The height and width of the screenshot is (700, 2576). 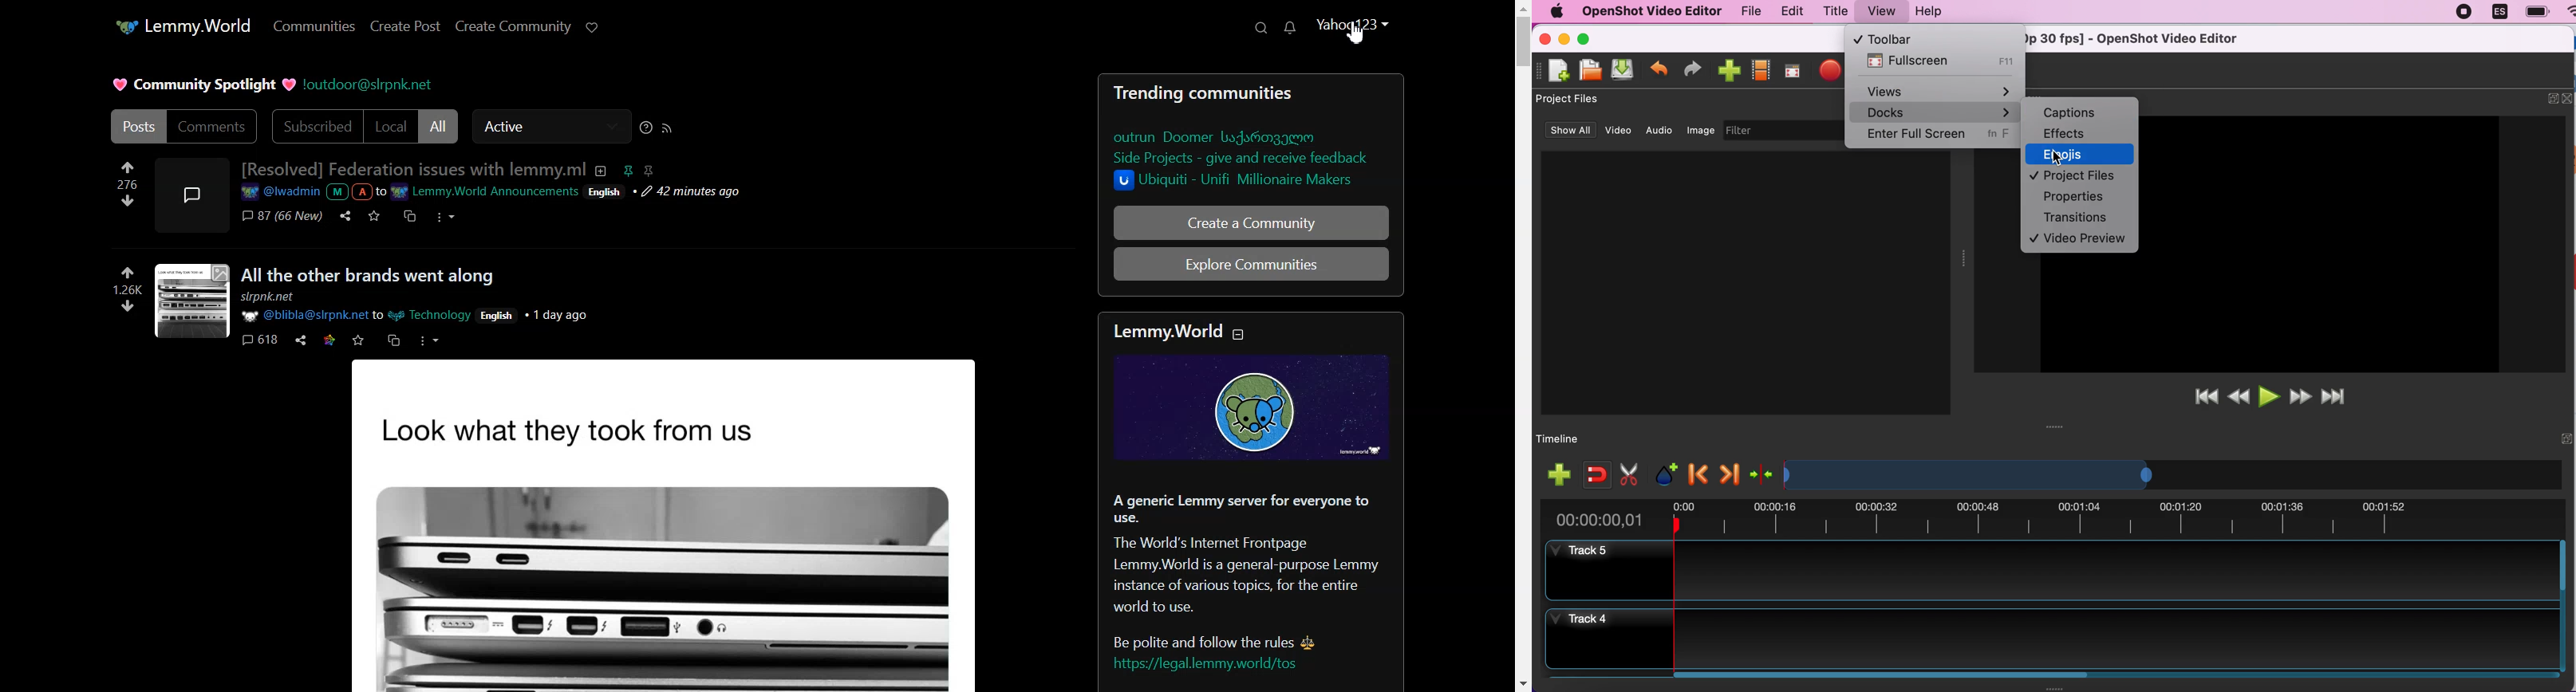 I want to click on enter full screen, so click(x=1936, y=137).